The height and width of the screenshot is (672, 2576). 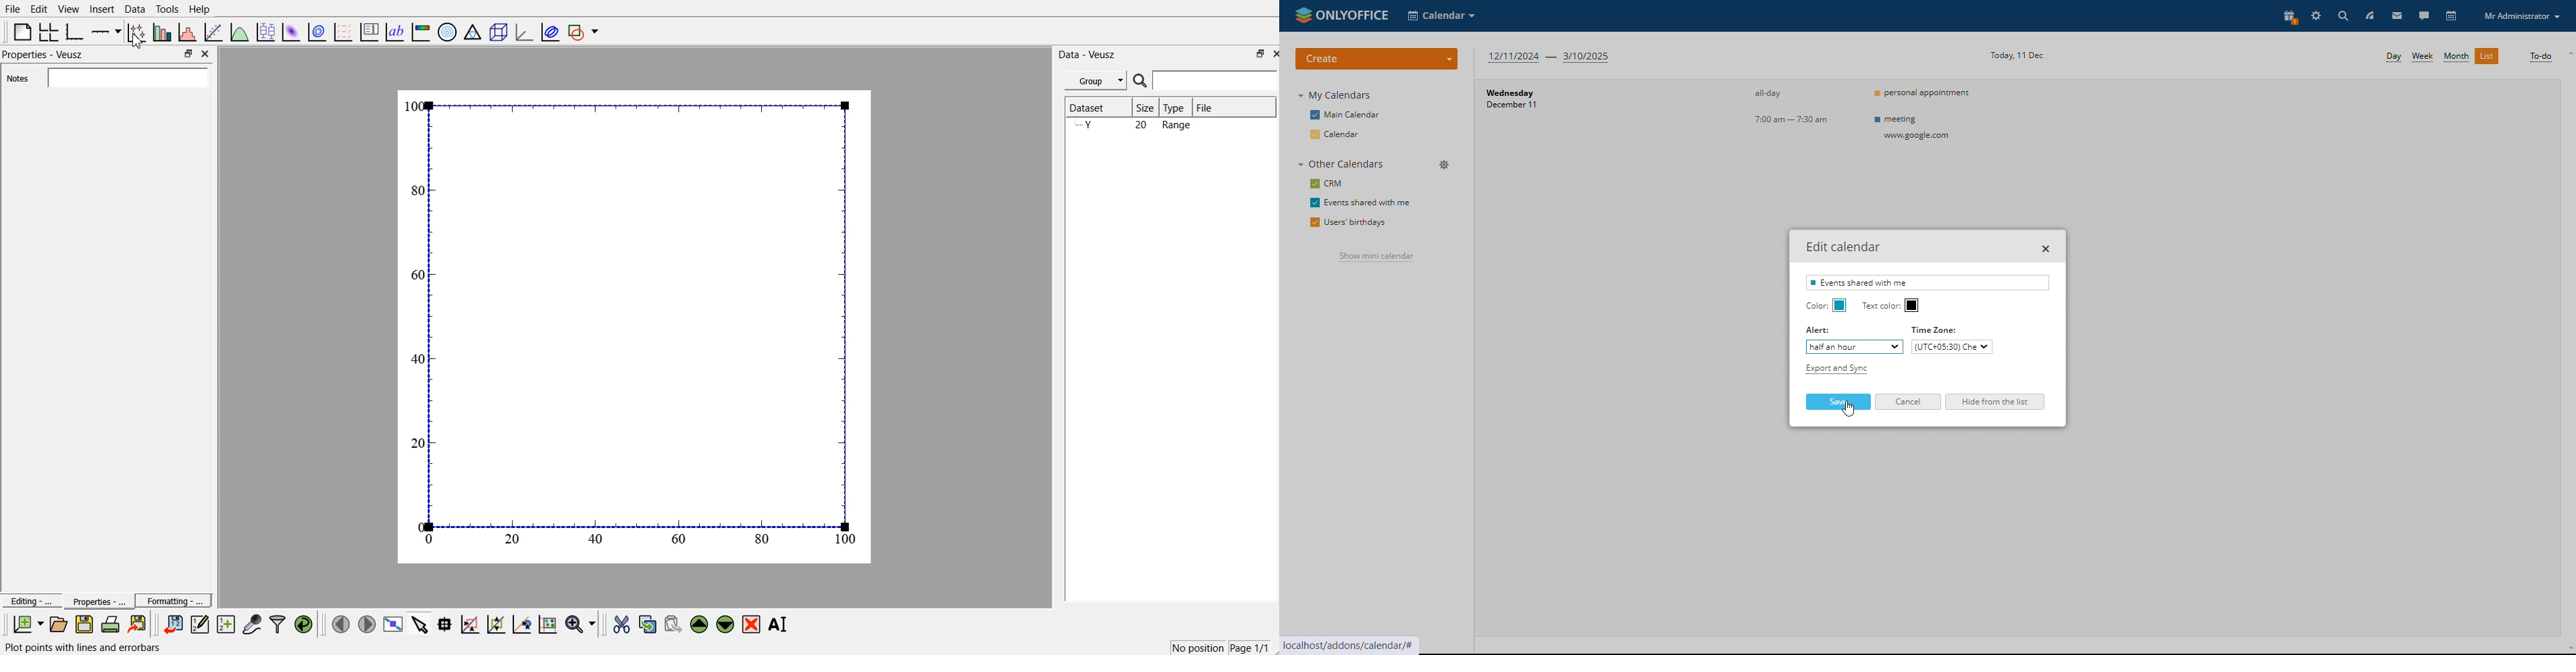 I want to click on Save, so click(x=84, y=624).